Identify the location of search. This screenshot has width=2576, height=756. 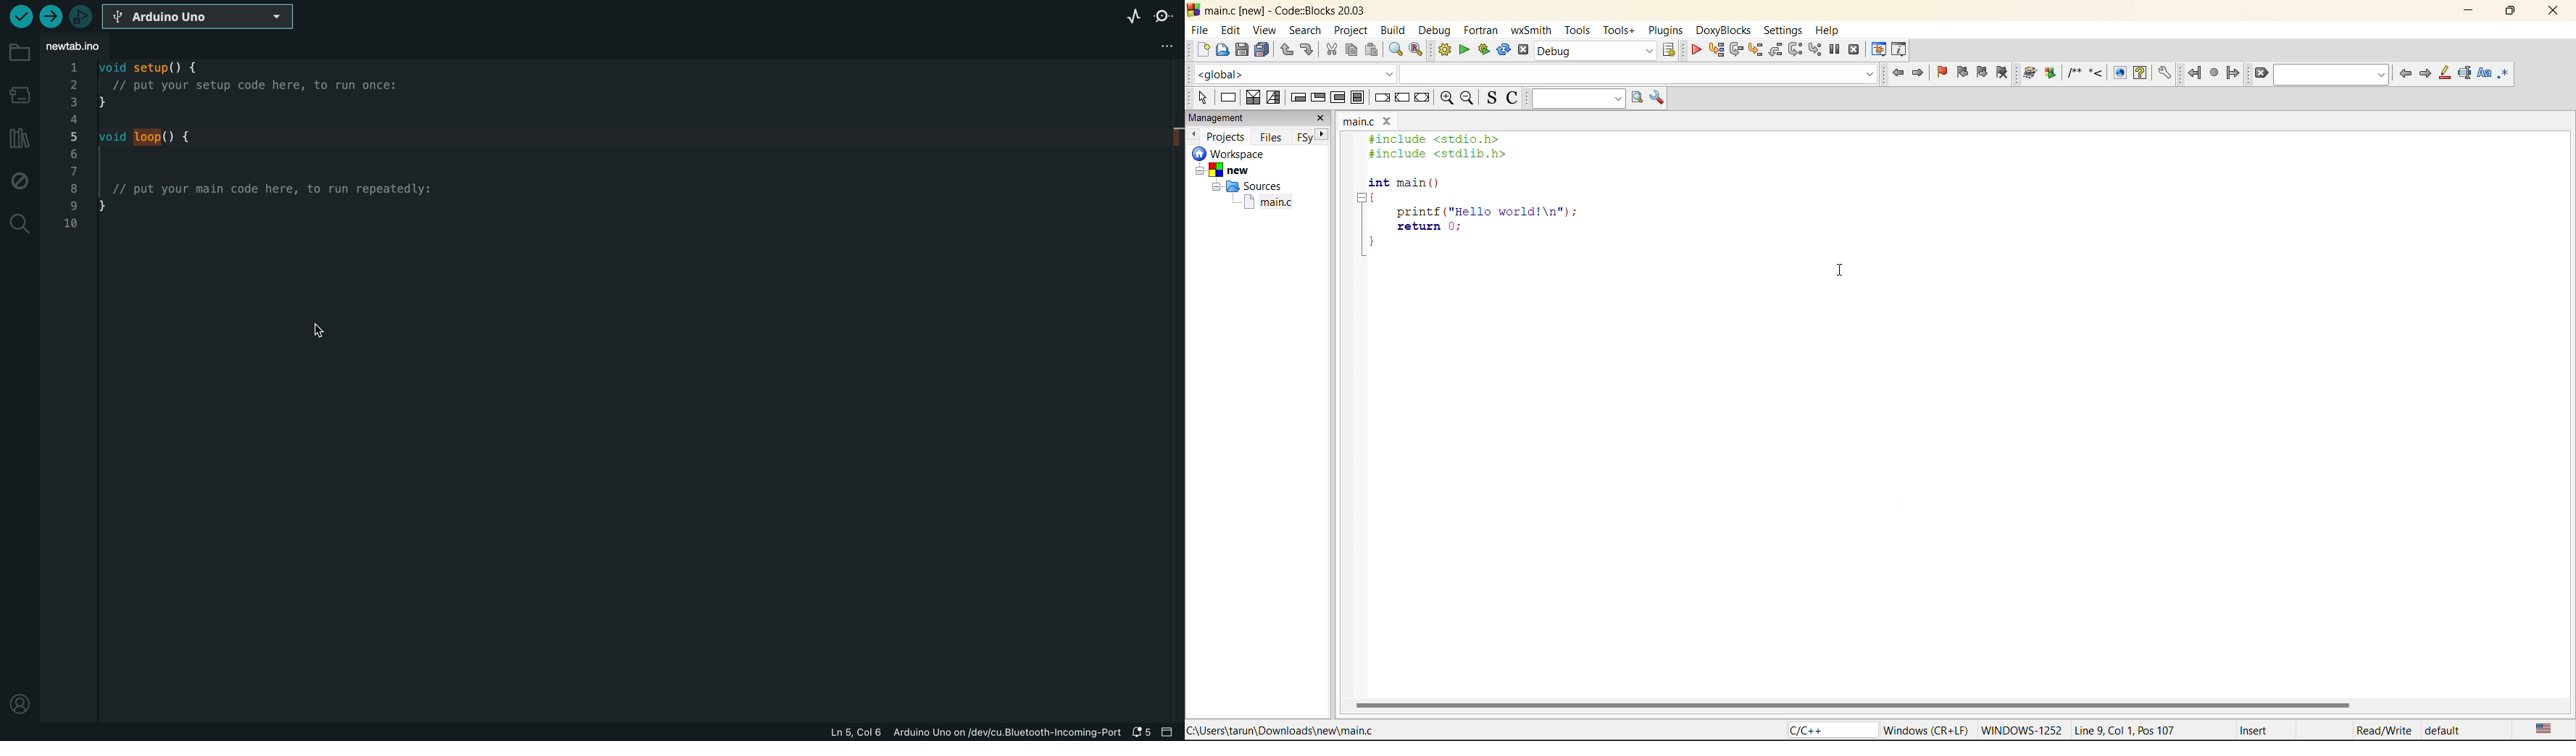
(1306, 30).